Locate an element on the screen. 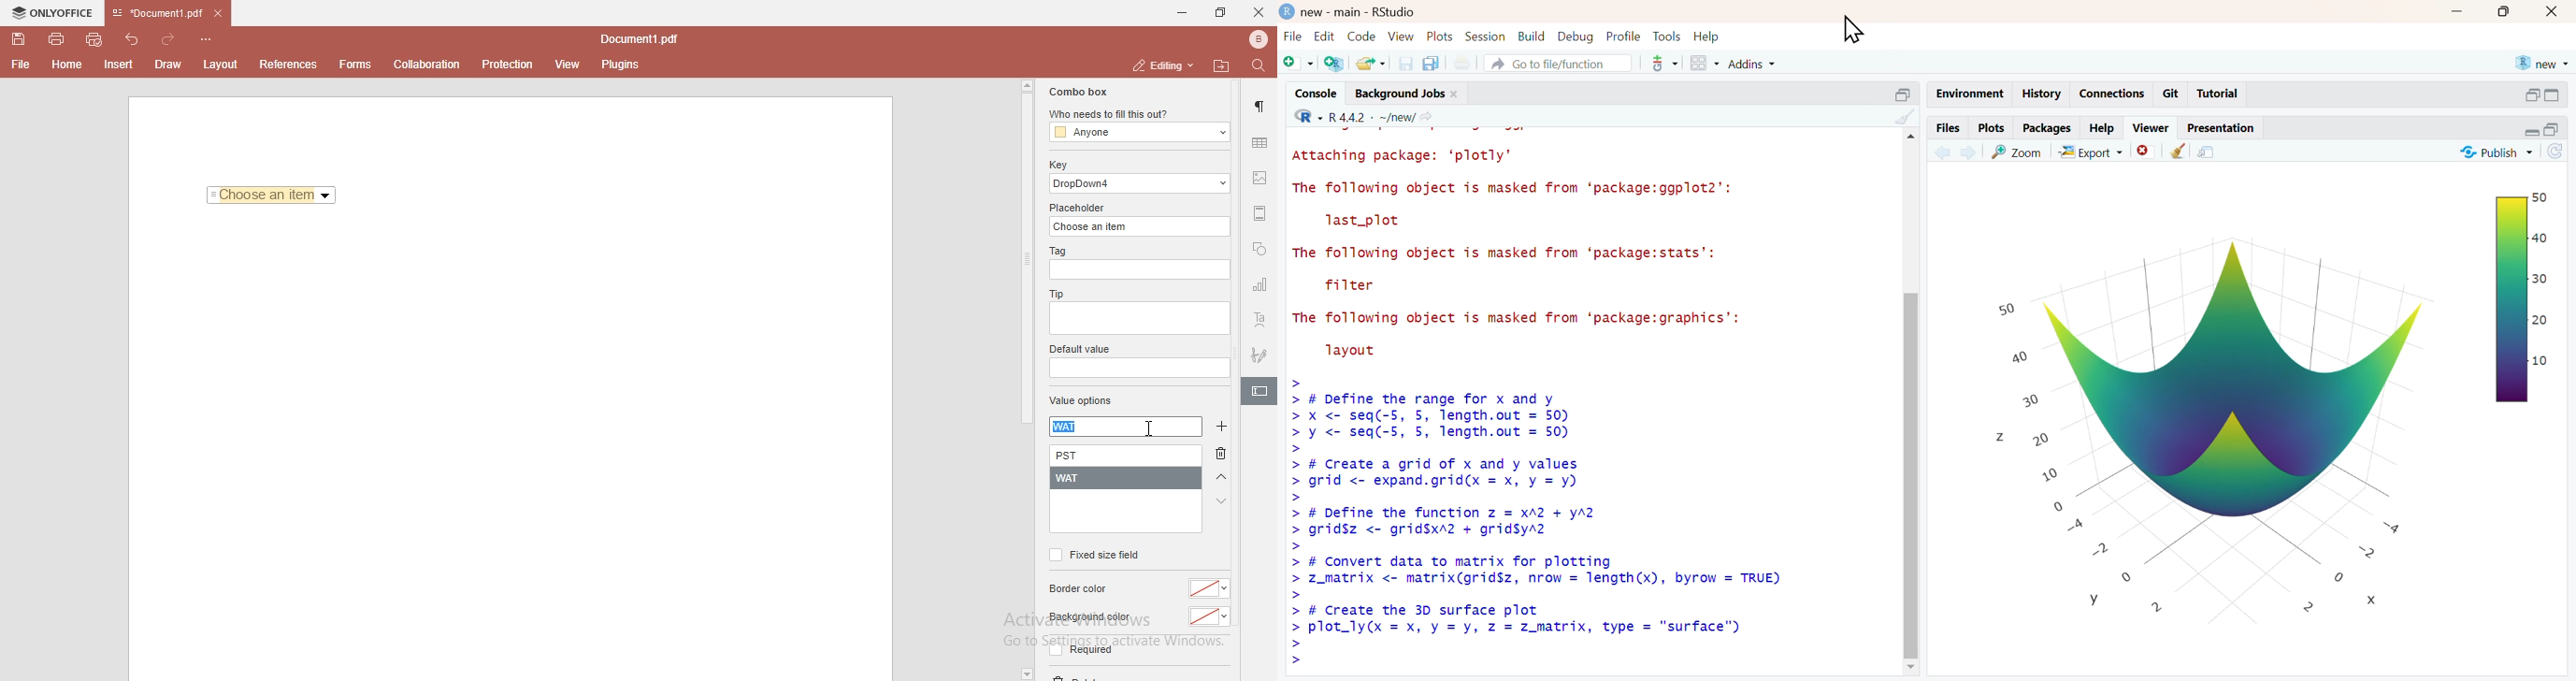  cursor is located at coordinates (1855, 31).